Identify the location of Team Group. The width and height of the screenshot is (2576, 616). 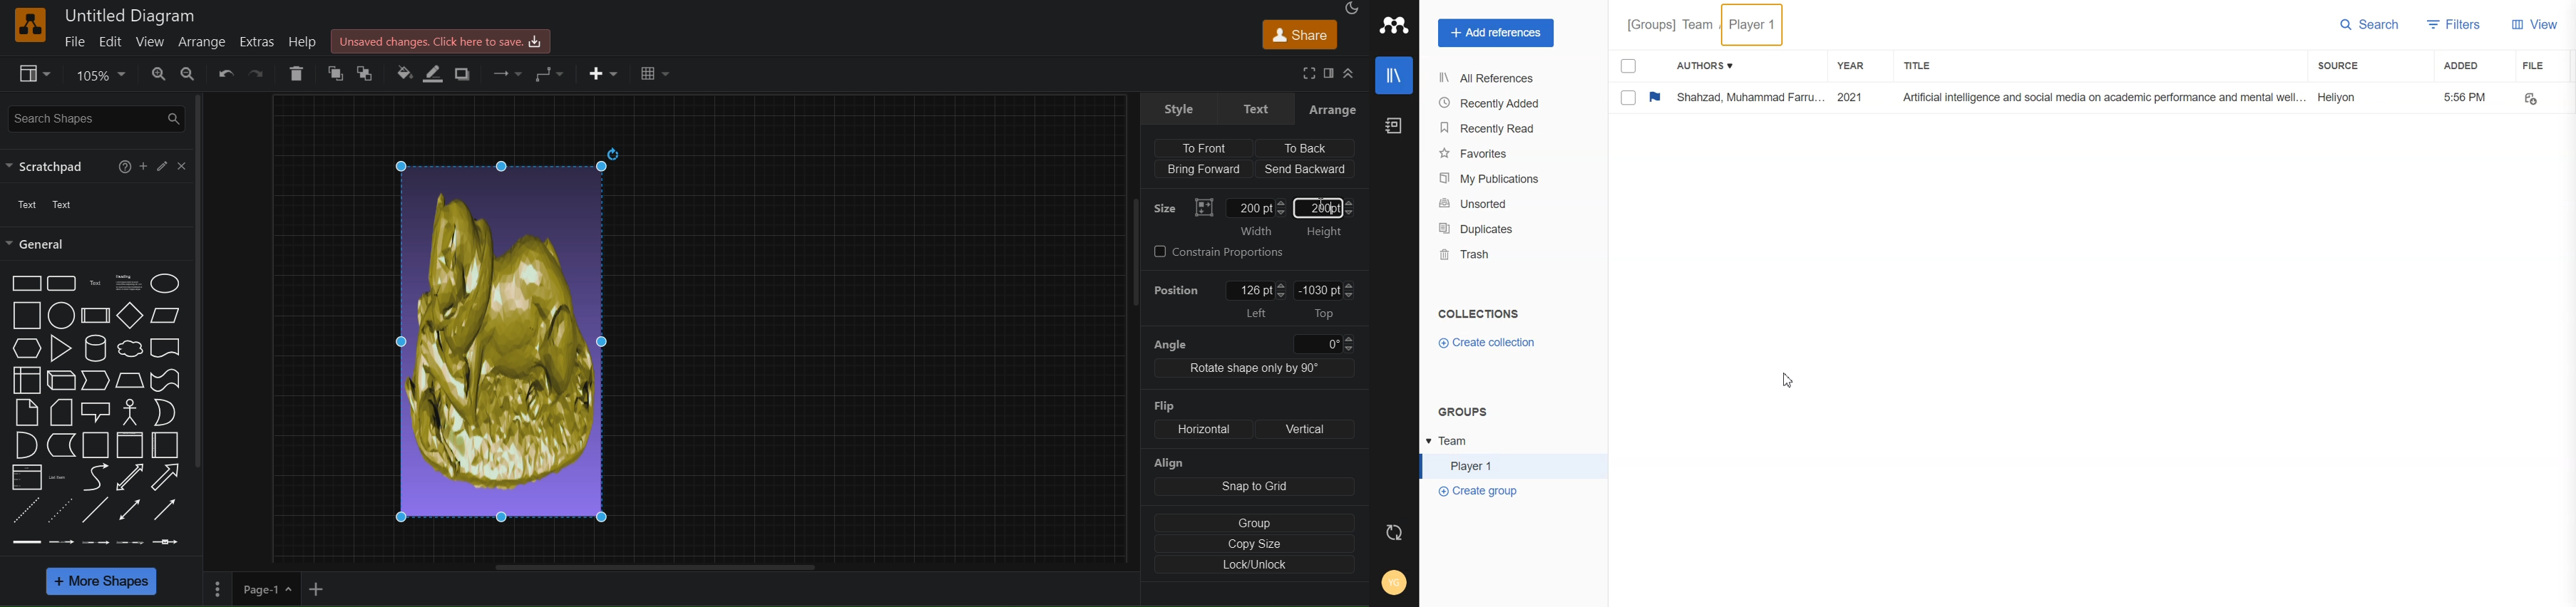
(1508, 442).